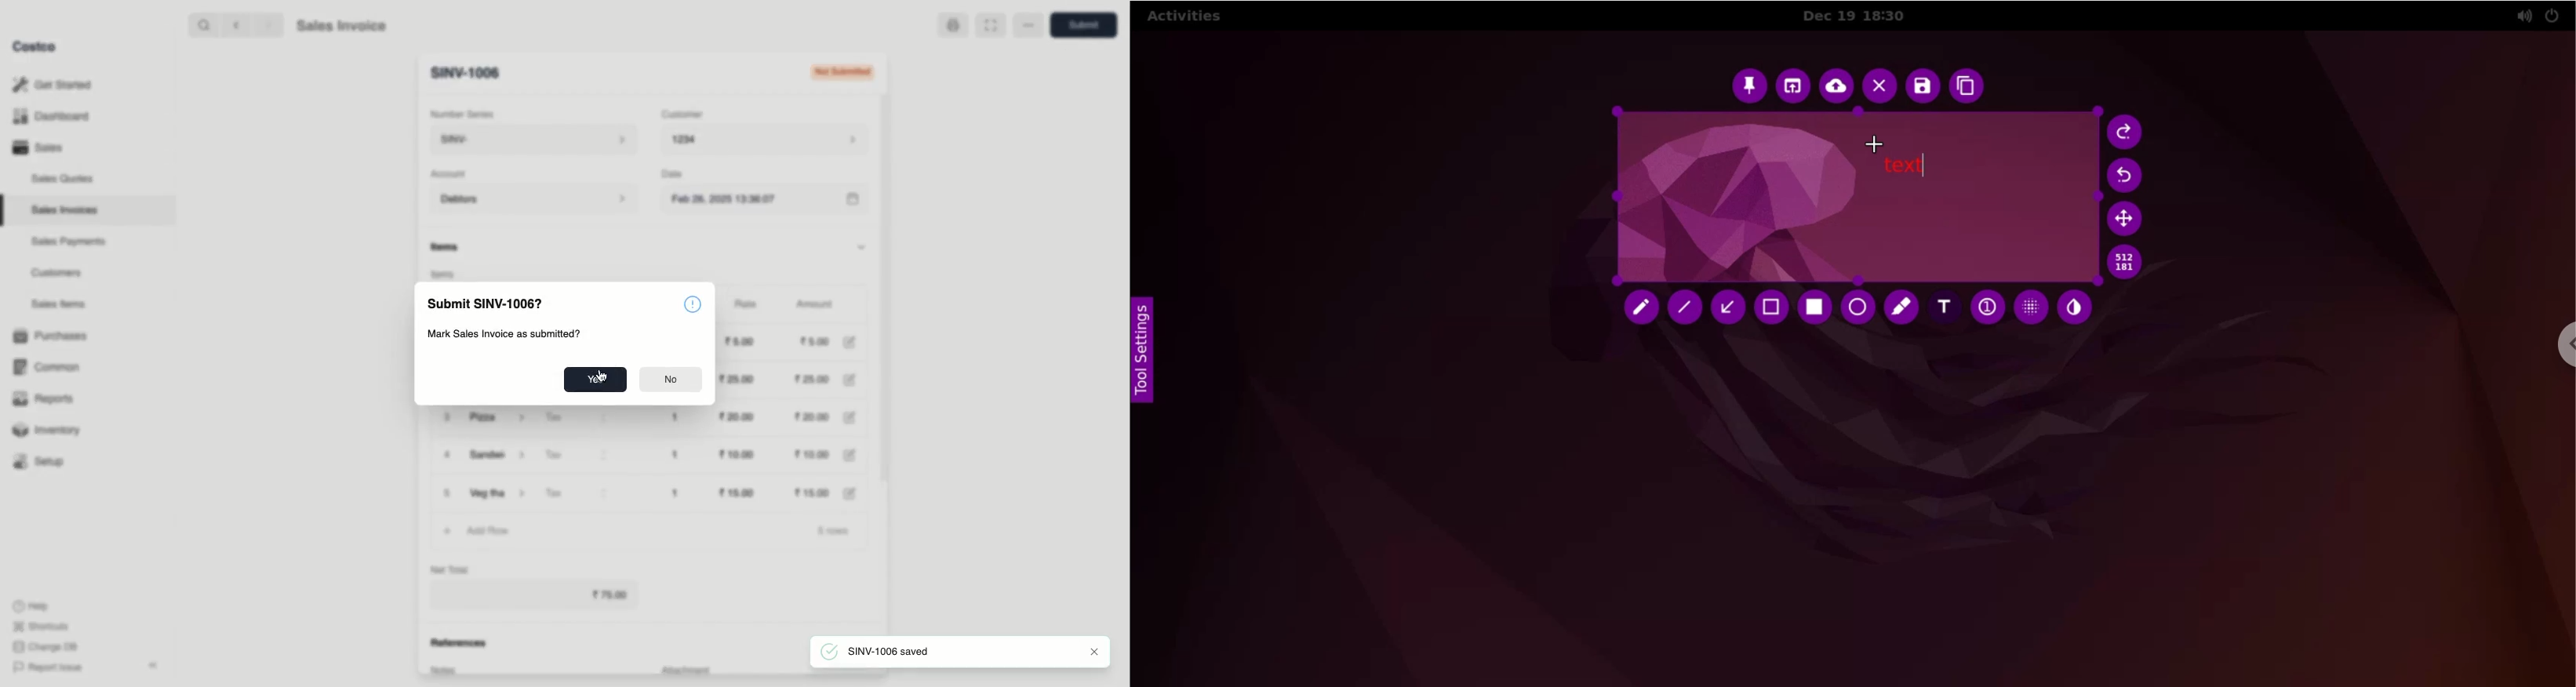 The image size is (2576, 700). I want to click on Purchases, so click(54, 336).